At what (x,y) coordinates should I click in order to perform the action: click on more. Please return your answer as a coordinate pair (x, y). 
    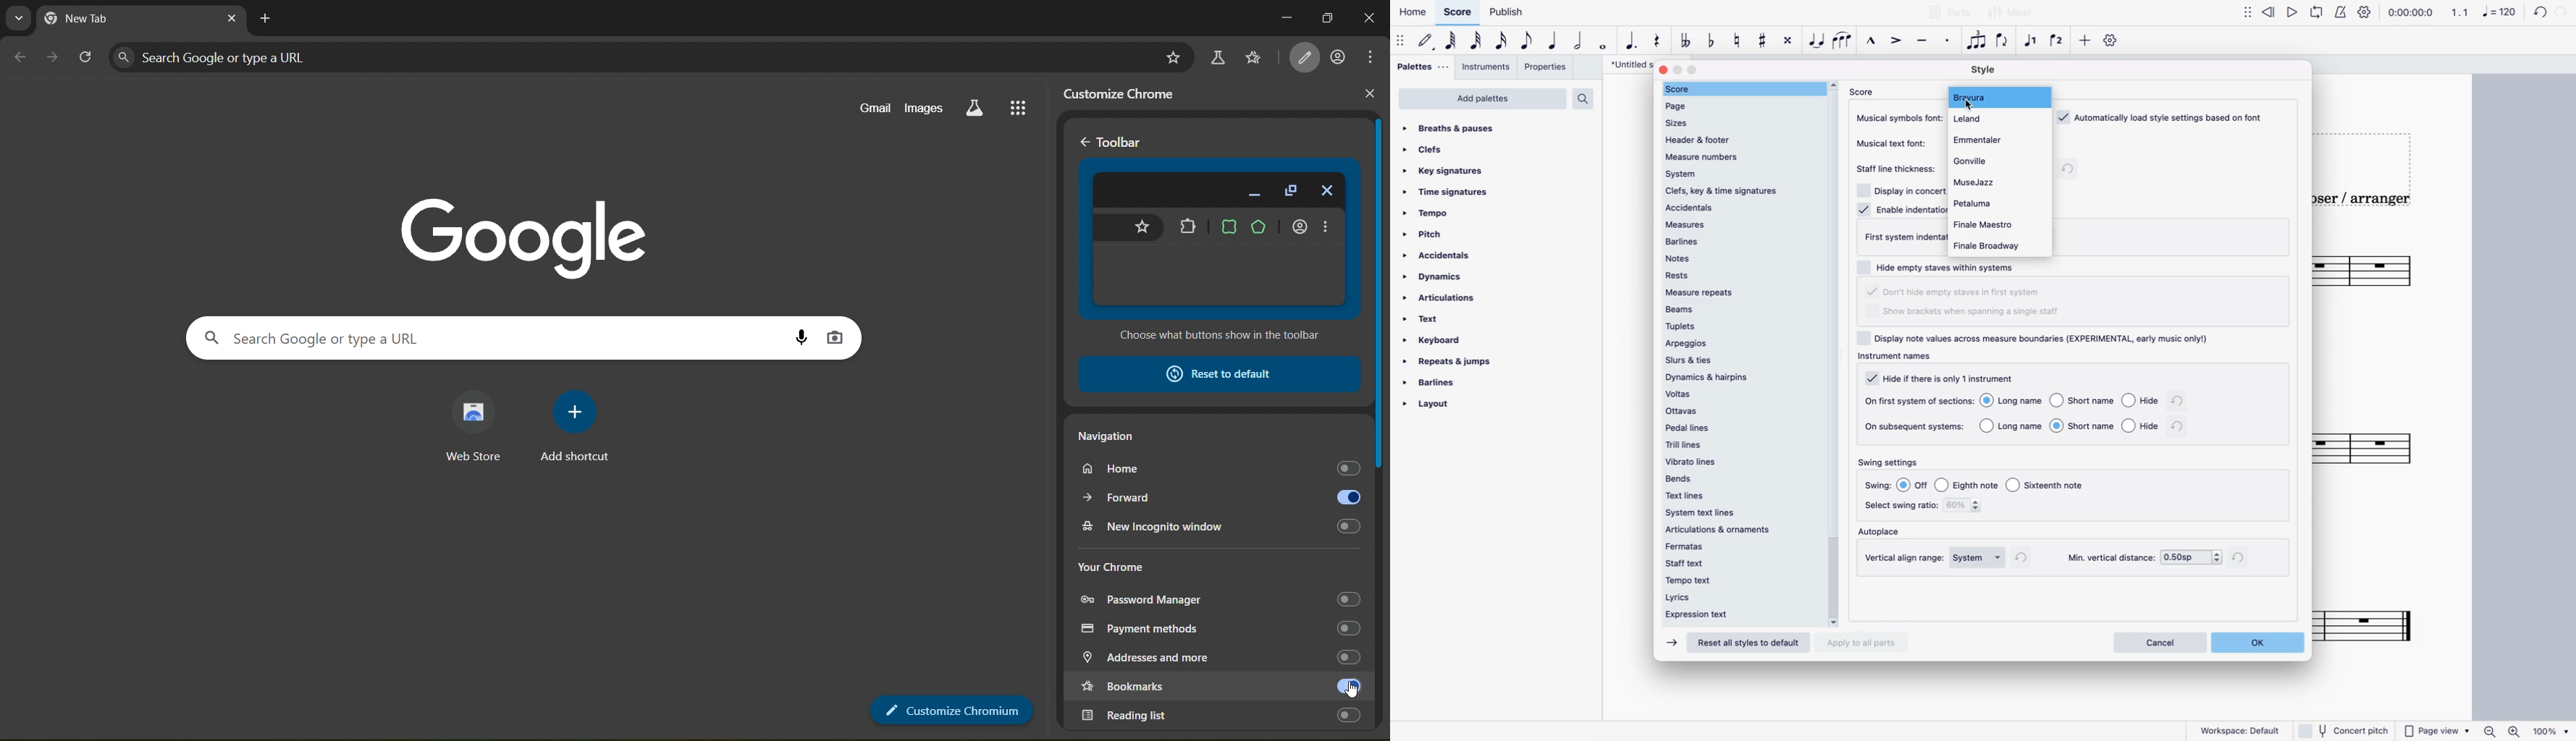
    Looking at the image, I should click on (2086, 41).